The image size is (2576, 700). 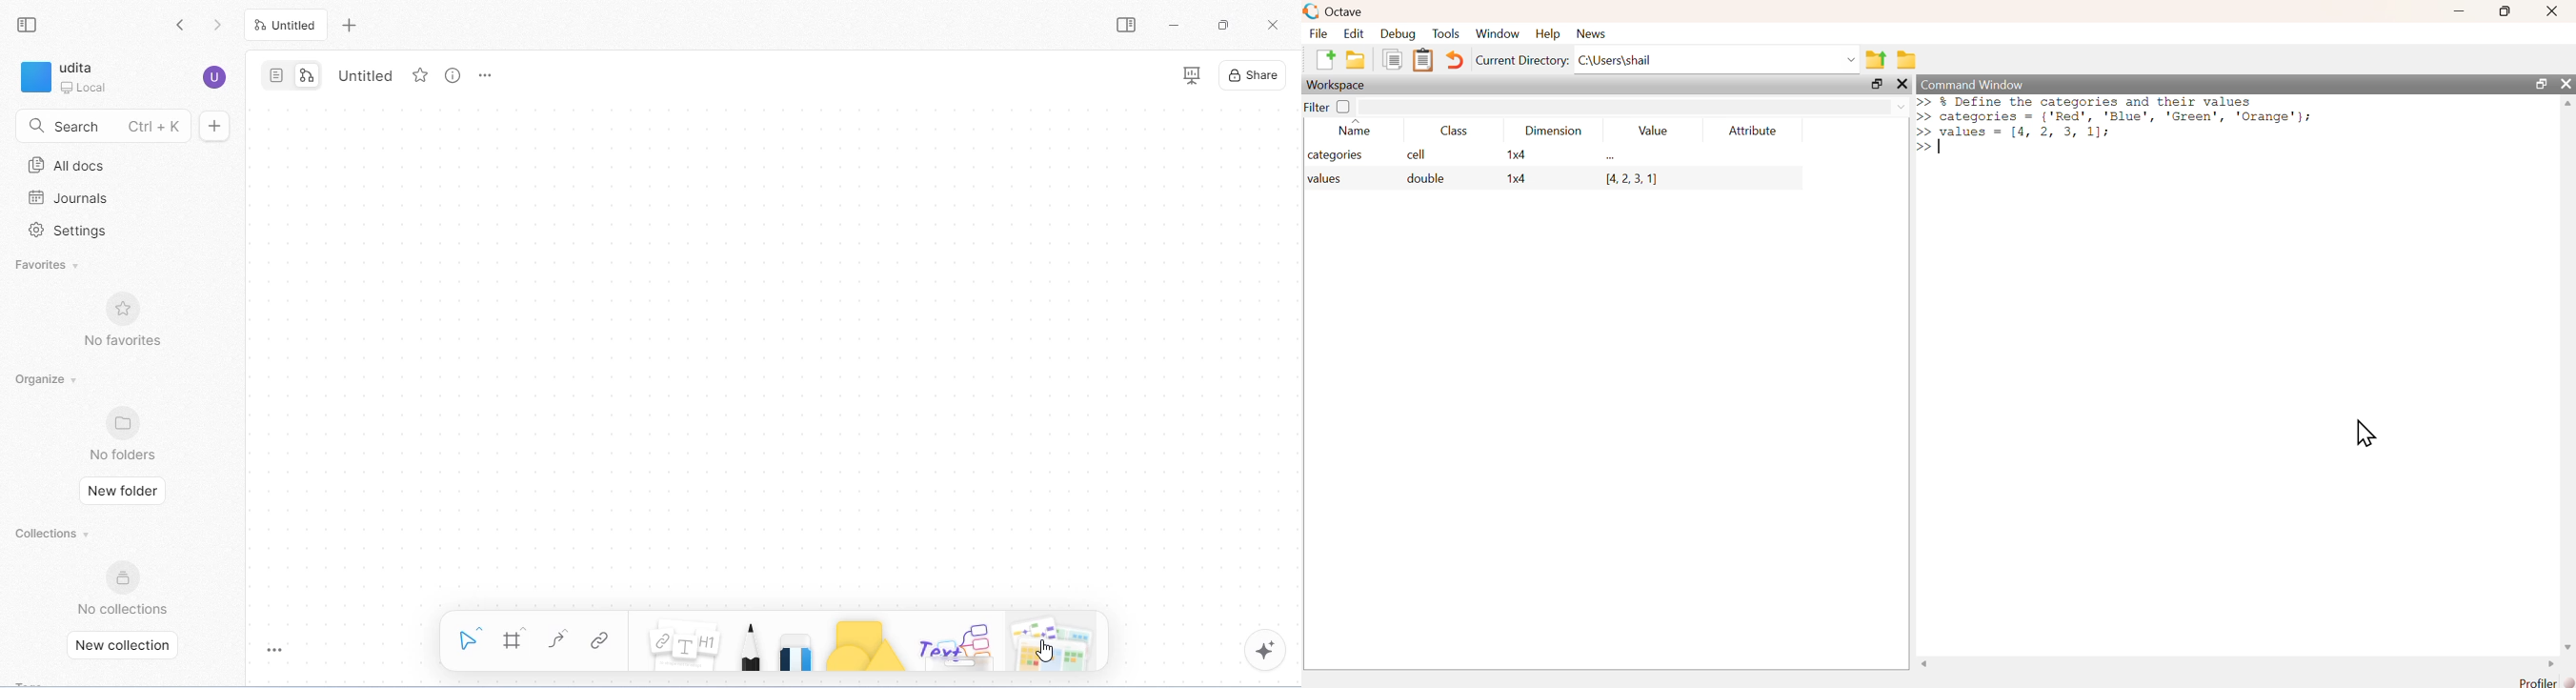 What do you see at coordinates (1455, 131) in the screenshot?
I see `Class` at bounding box center [1455, 131].